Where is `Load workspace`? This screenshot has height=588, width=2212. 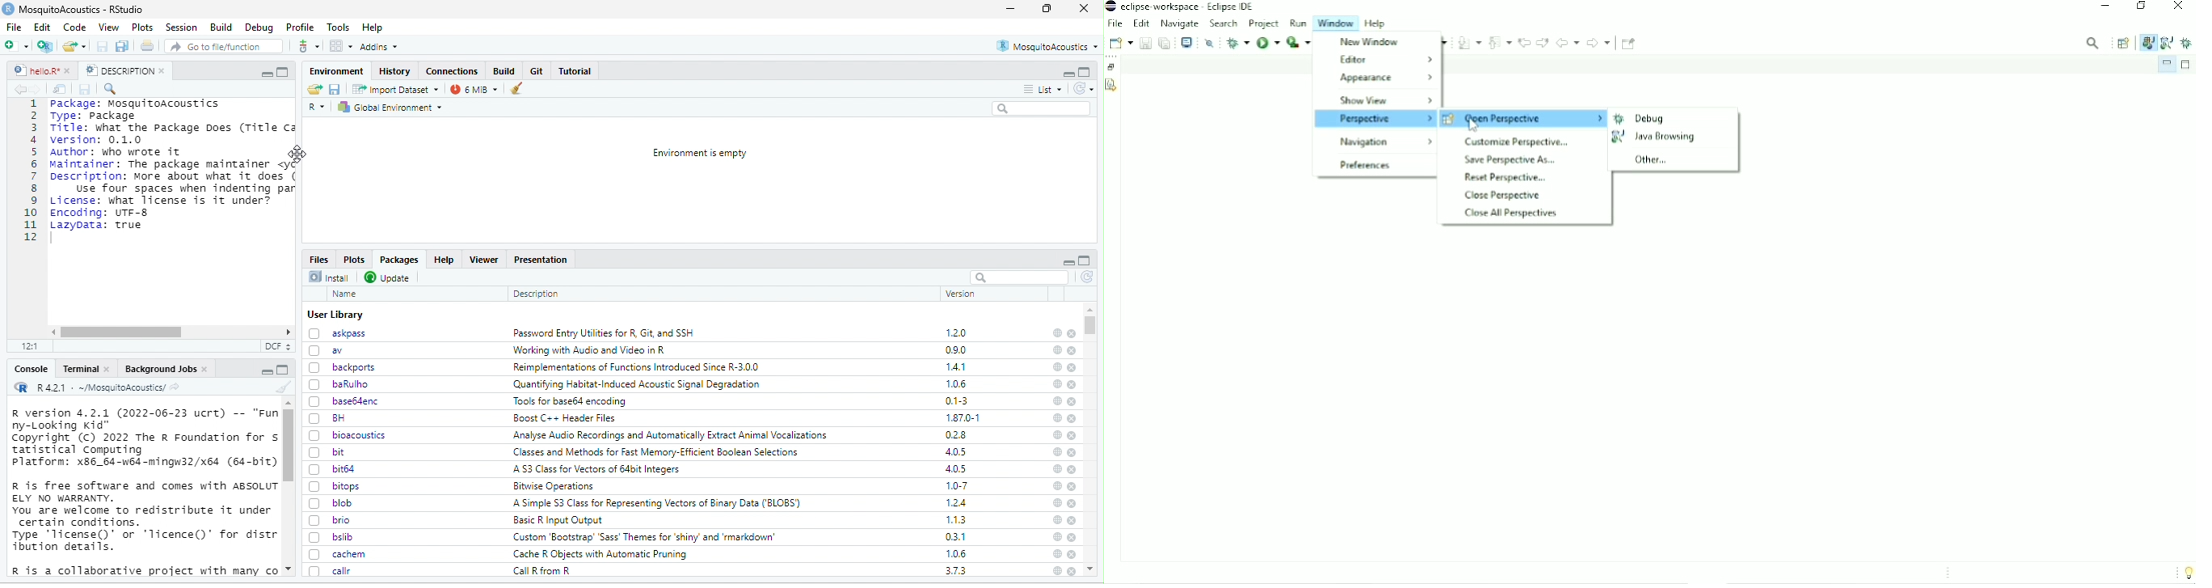 Load workspace is located at coordinates (314, 89).